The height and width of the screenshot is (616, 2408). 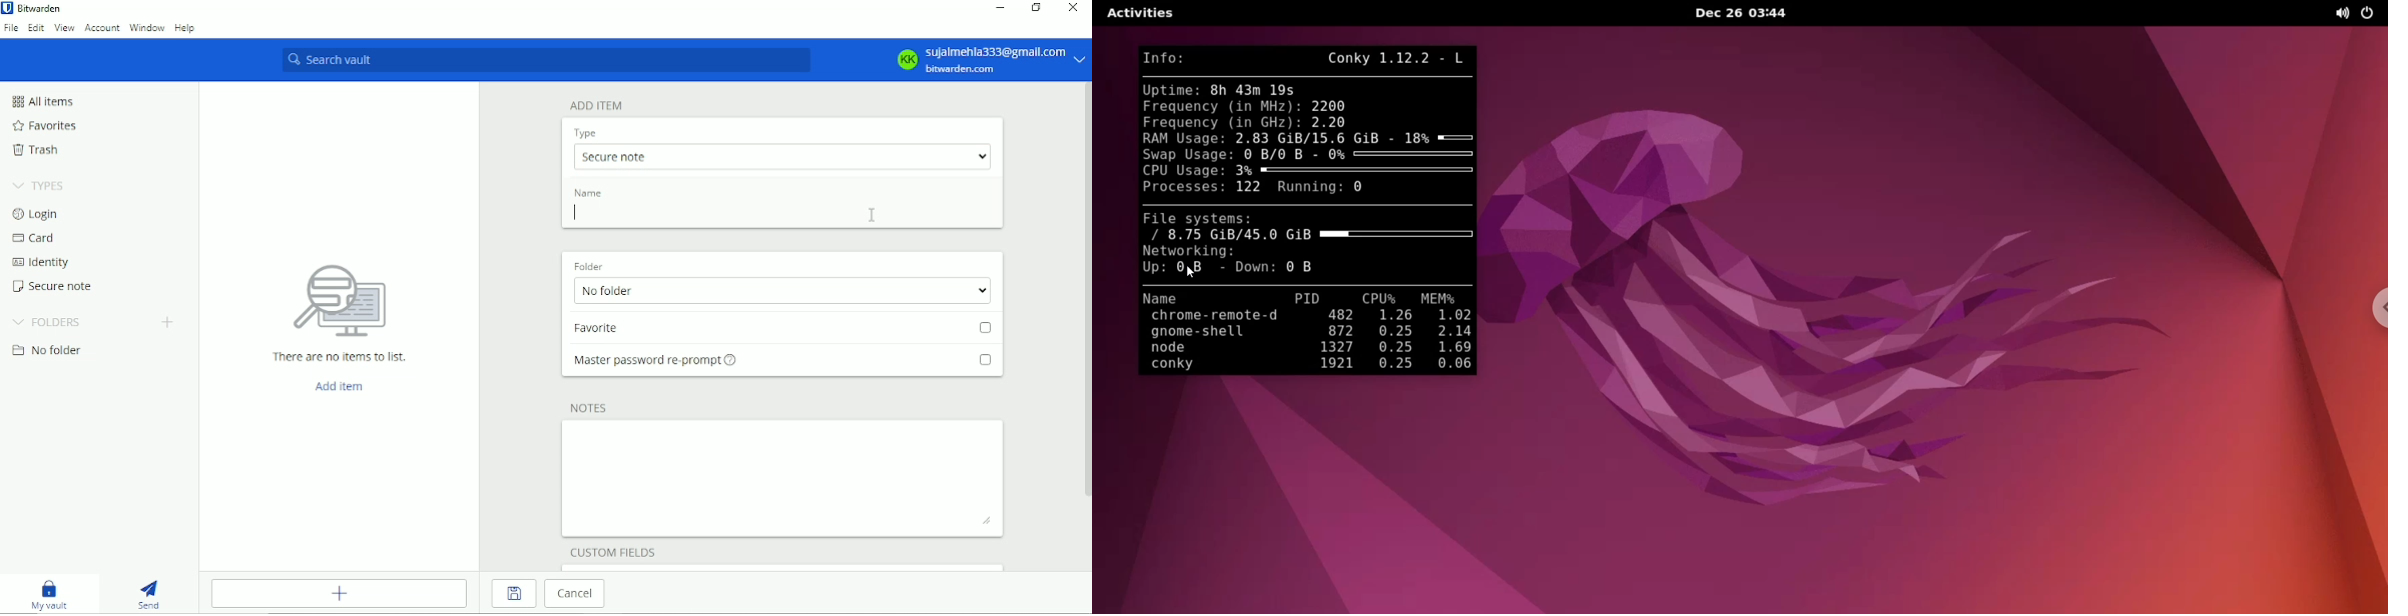 What do you see at coordinates (590, 193) in the screenshot?
I see `Name` at bounding box center [590, 193].